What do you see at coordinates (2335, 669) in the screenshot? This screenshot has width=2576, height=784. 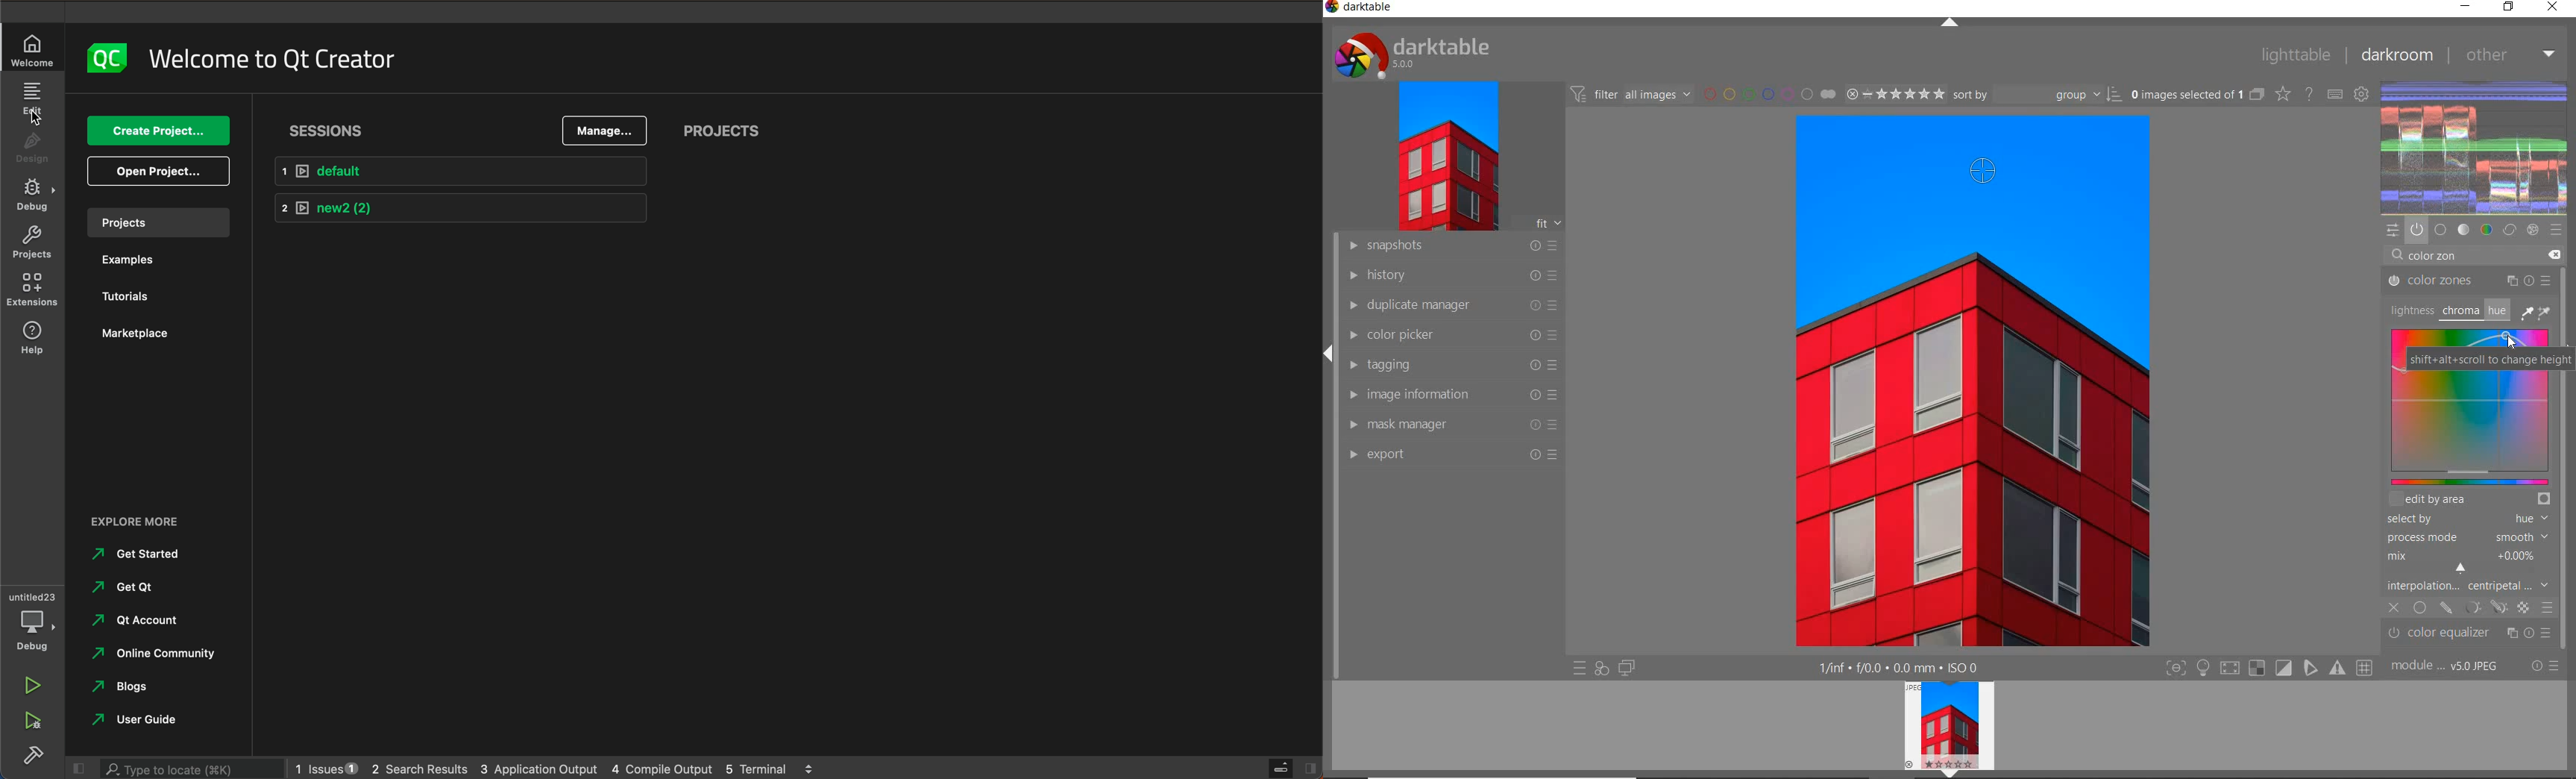 I see `focus mask` at bounding box center [2335, 669].